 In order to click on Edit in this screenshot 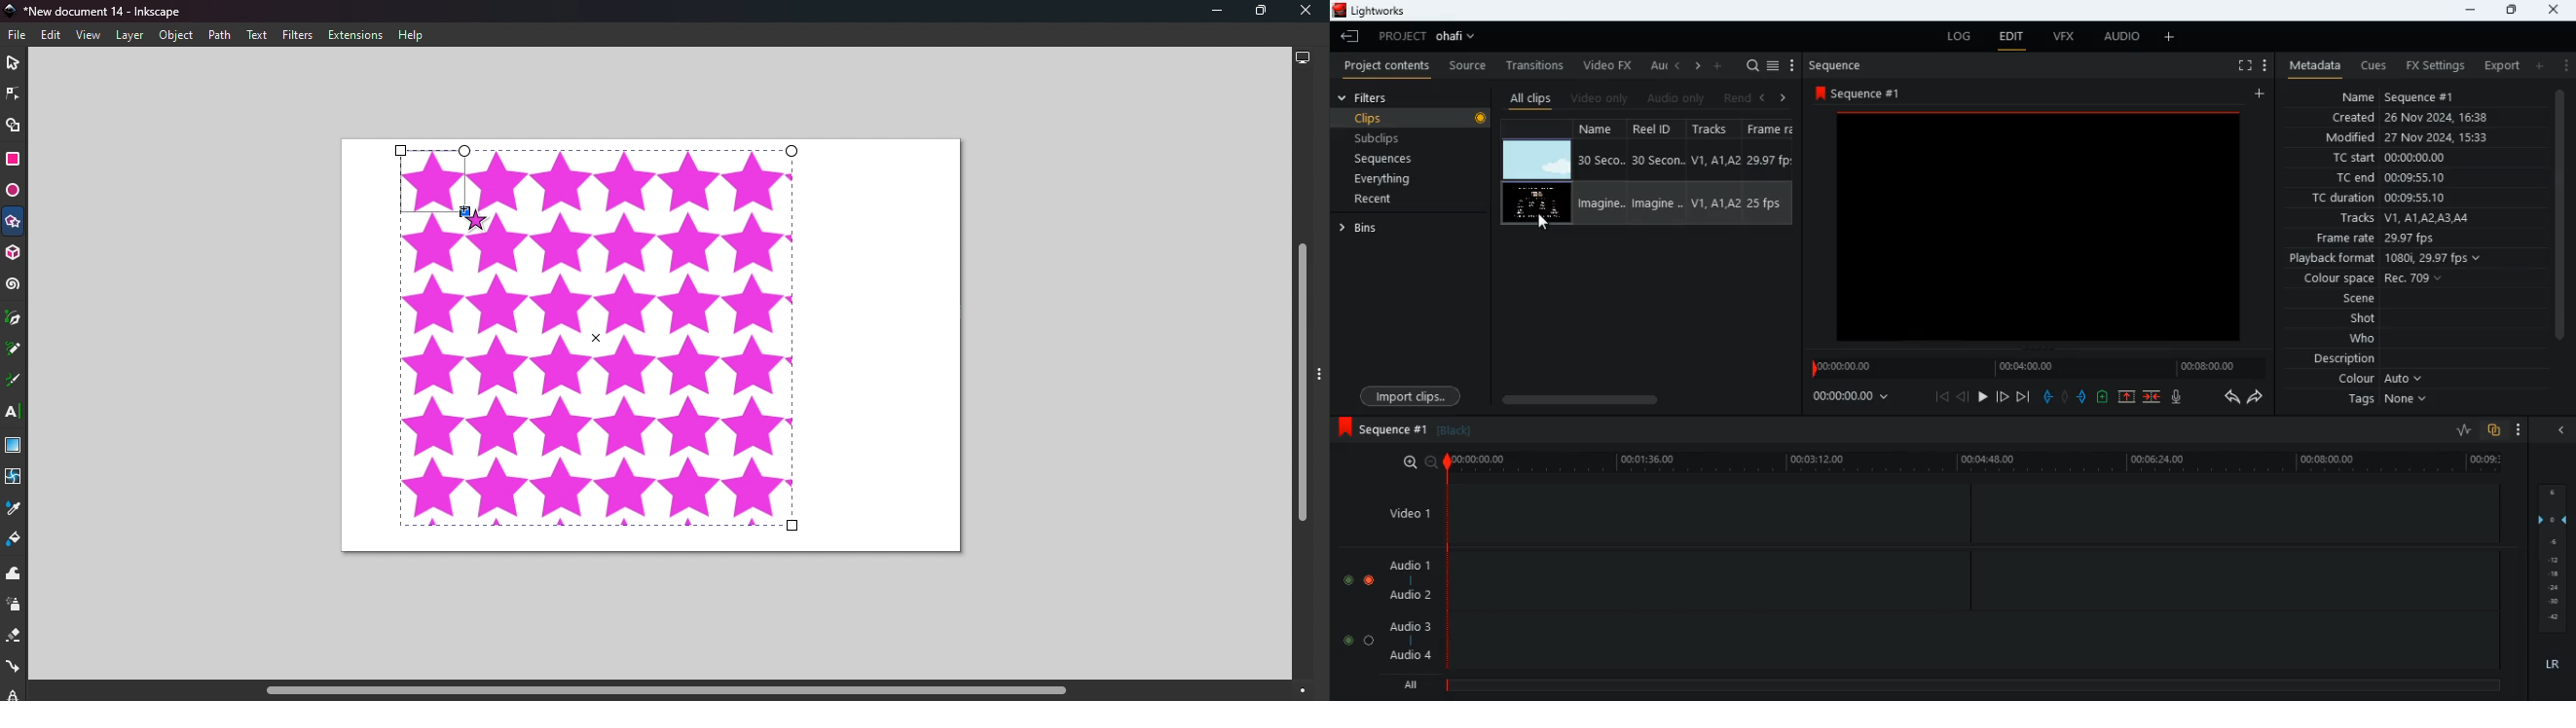, I will do `click(51, 36)`.